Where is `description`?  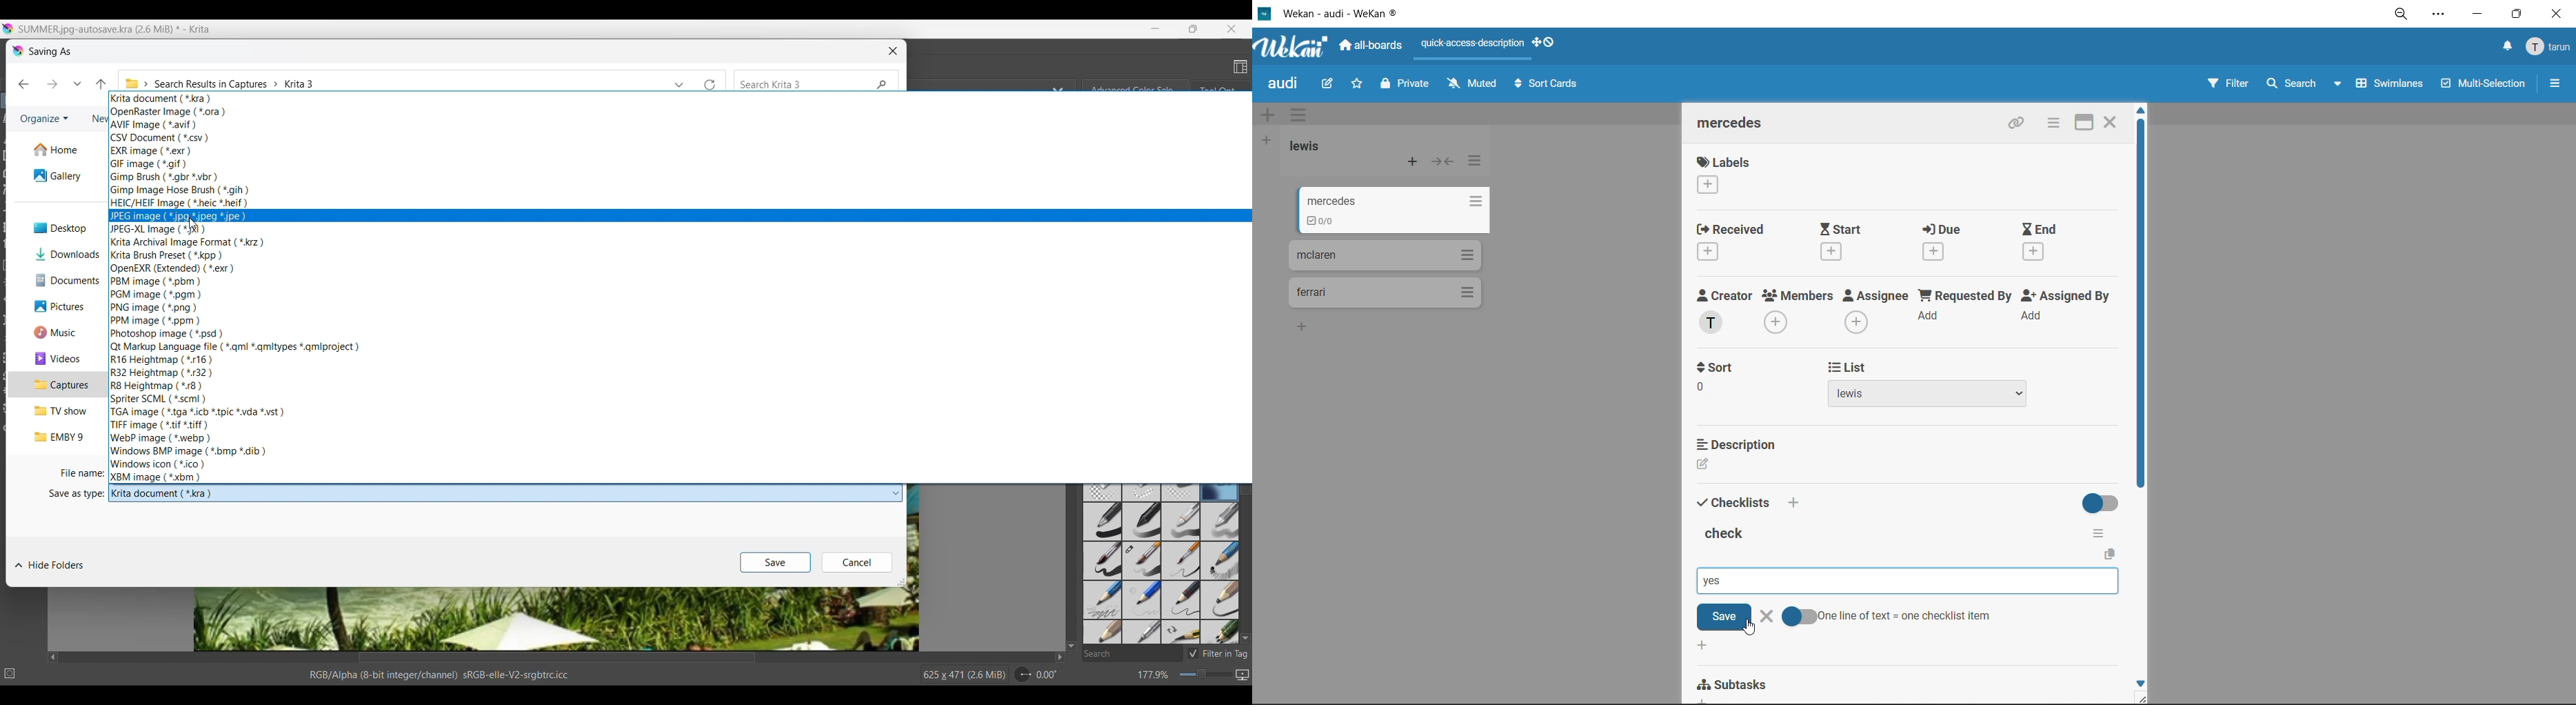
description is located at coordinates (1738, 442).